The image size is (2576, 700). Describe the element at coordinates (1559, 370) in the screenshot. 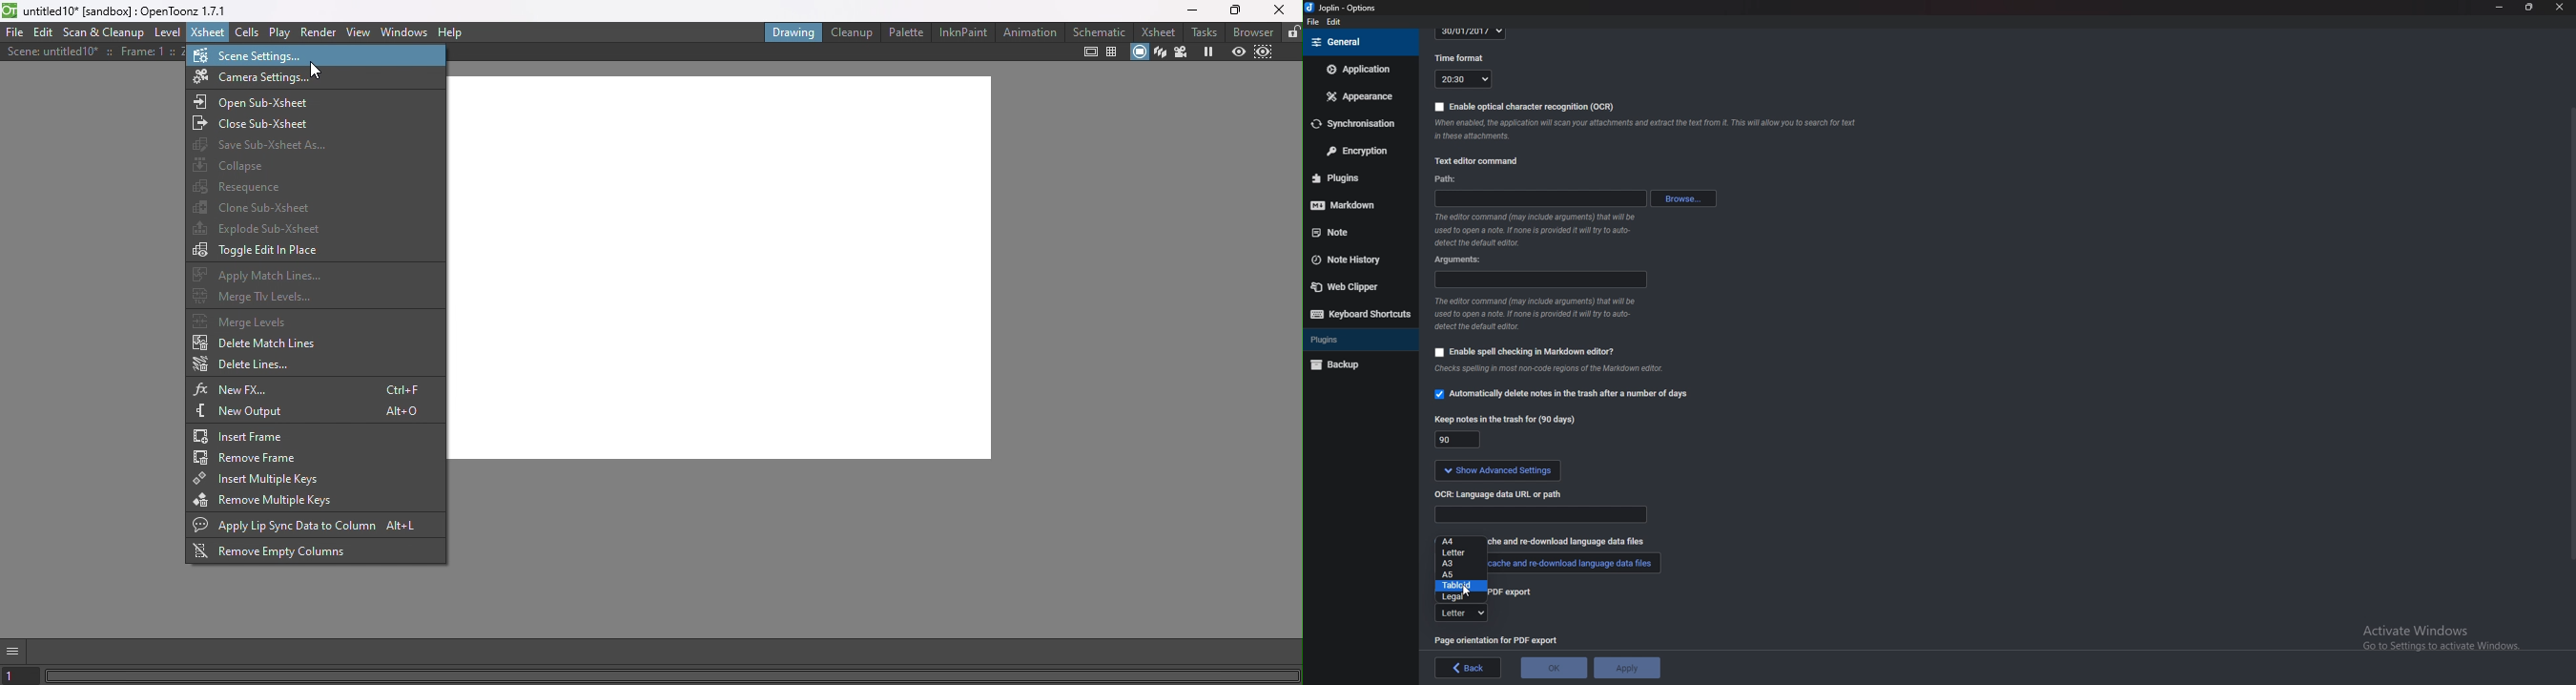

I see `Info` at that location.